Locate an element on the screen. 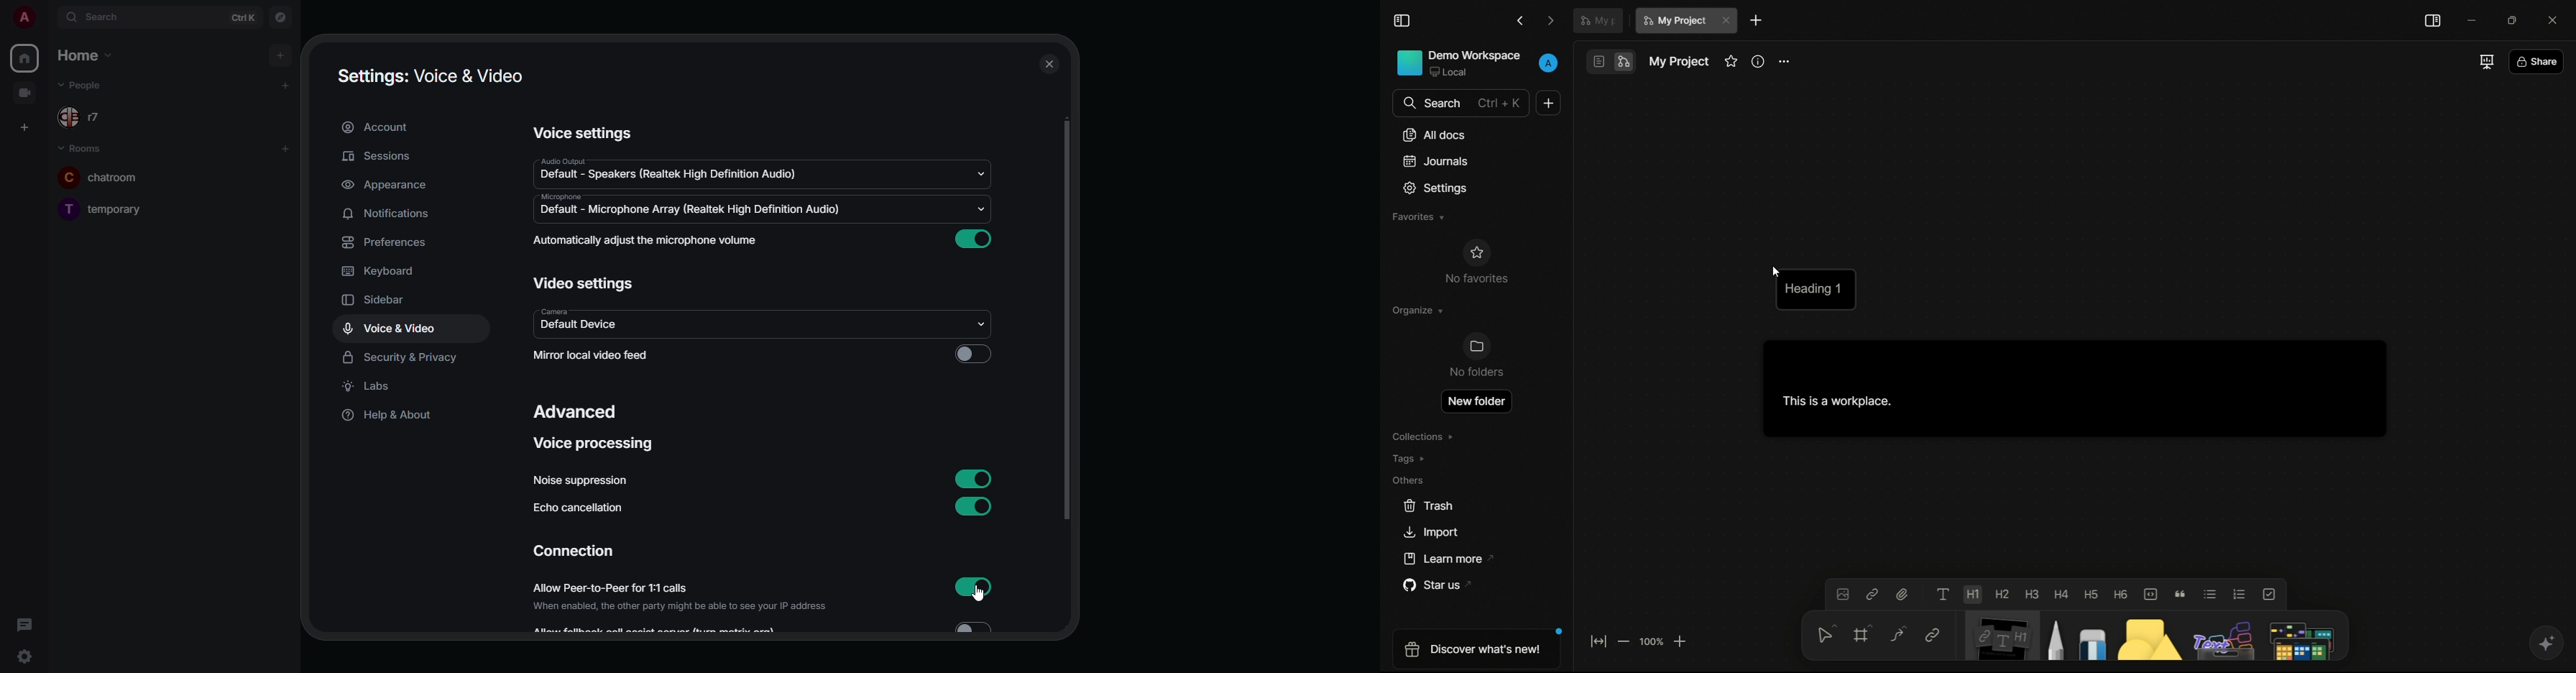 The image size is (2576, 700). sessions is located at coordinates (382, 157).